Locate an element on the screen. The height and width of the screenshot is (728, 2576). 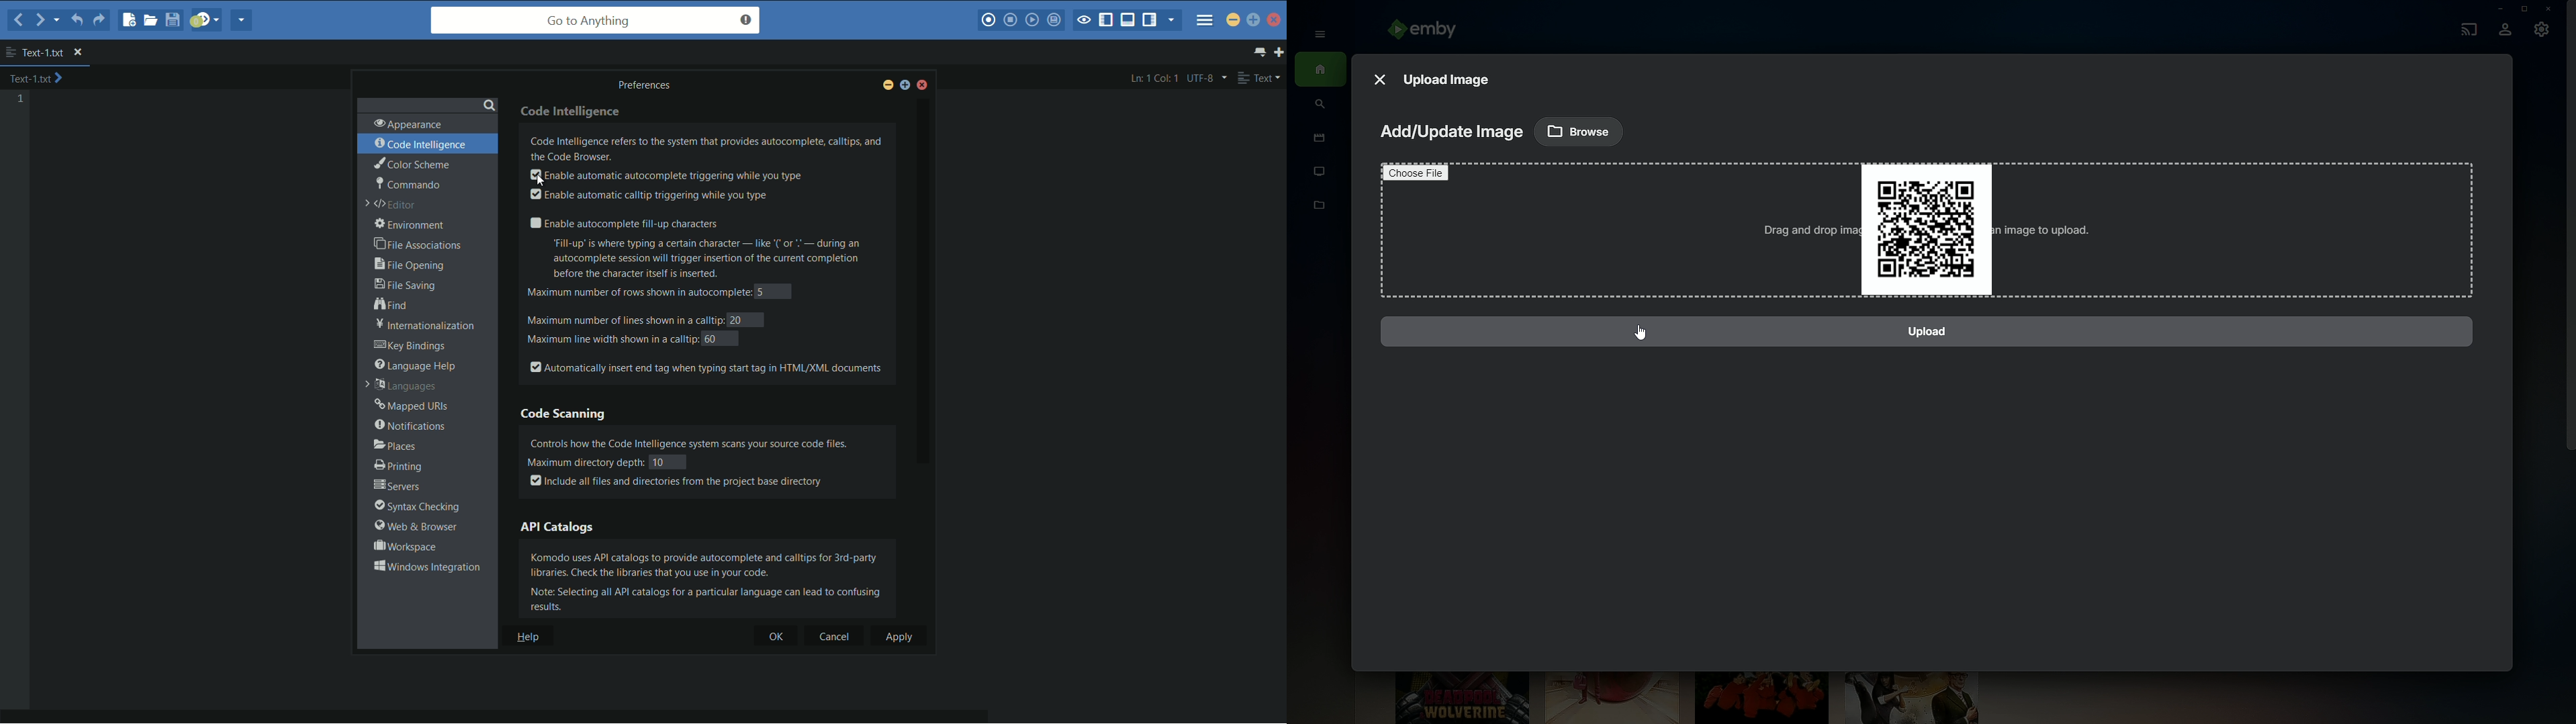
Komodo uses AP catalogs to provide autocomplete and calltips for 3rd-party
libraries. Check the libraries that you use in your code.

Note: Selecting all API catalogs for a particular language can lead to confusing
results. is located at coordinates (714, 581).